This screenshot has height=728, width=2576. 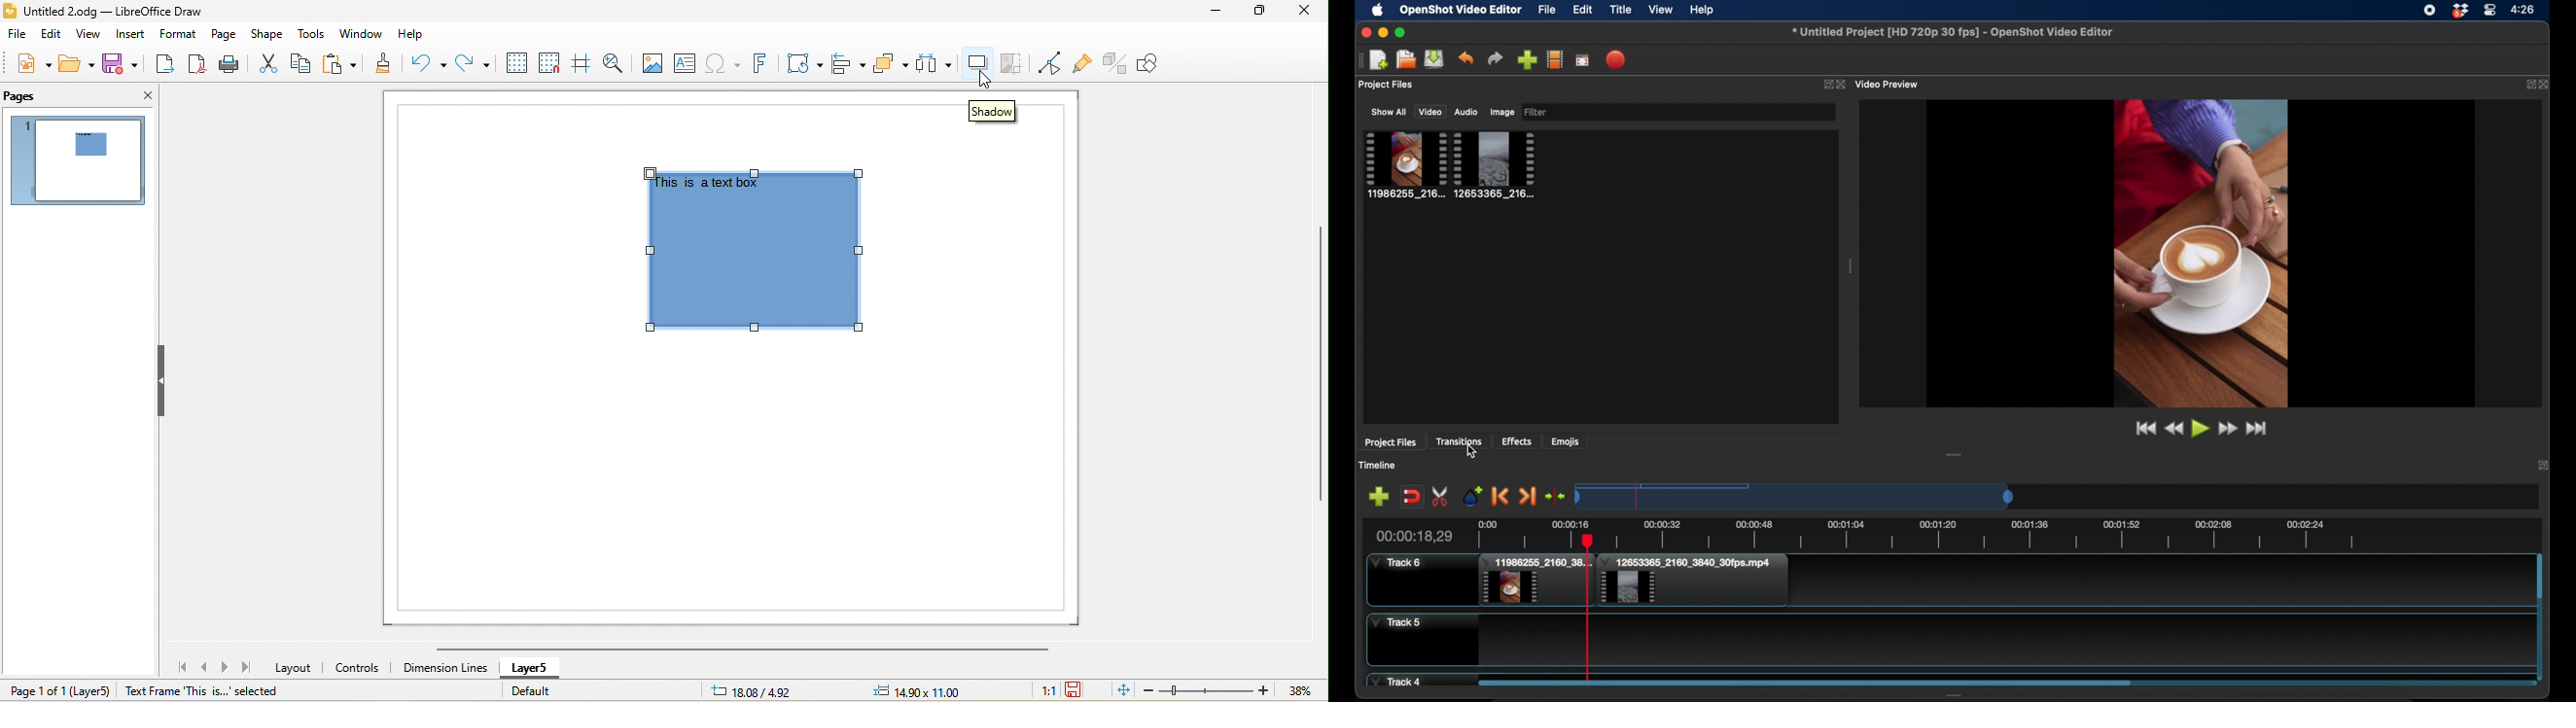 What do you see at coordinates (1955, 454) in the screenshot?
I see `drag handle` at bounding box center [1955, 454].